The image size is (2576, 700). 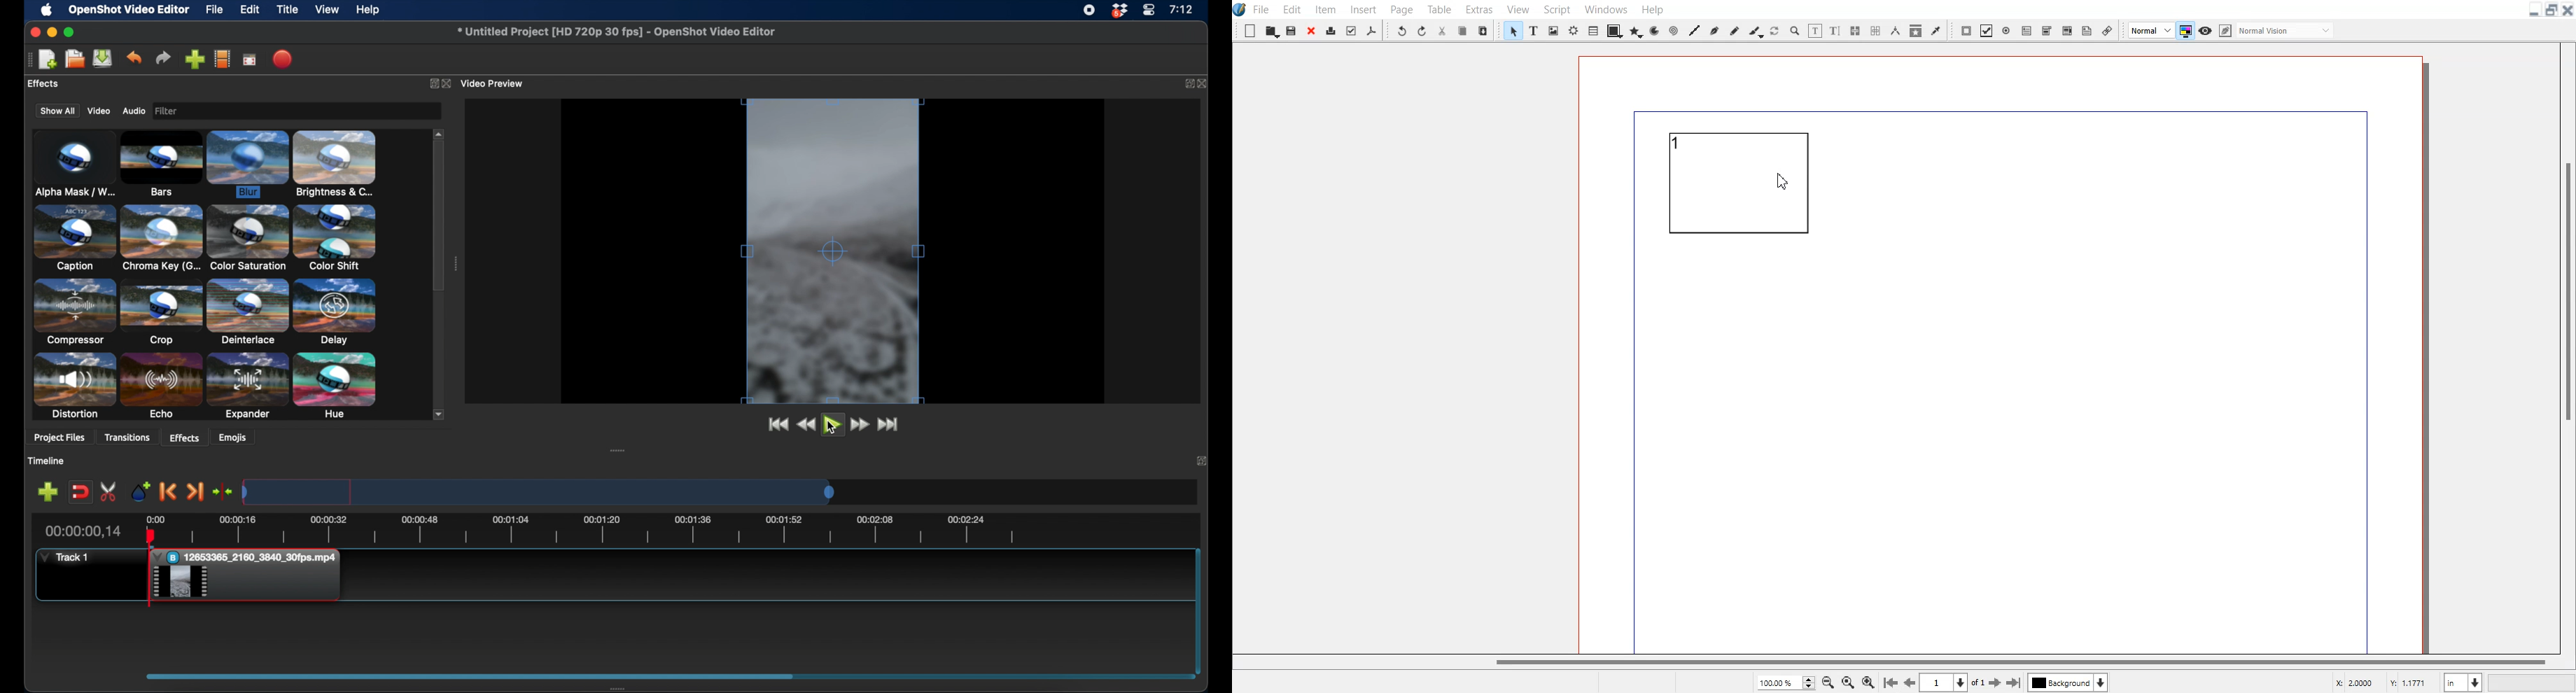 What do you see at coordinates (1847, 682) in the screenshot?
I see `Zoom to 100%` at bounding box center [1847, 682].